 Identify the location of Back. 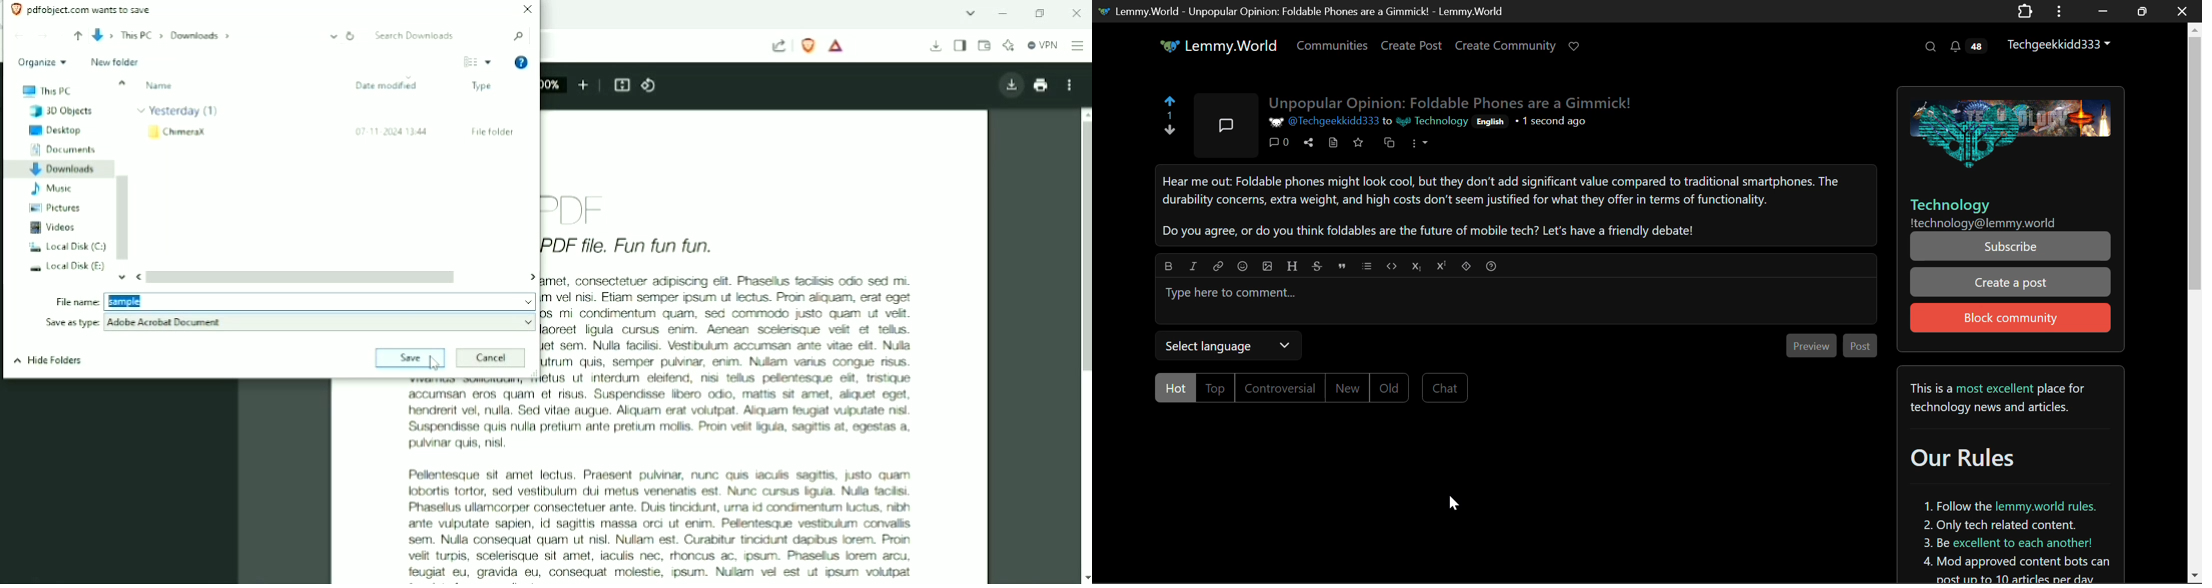
(20, 36).